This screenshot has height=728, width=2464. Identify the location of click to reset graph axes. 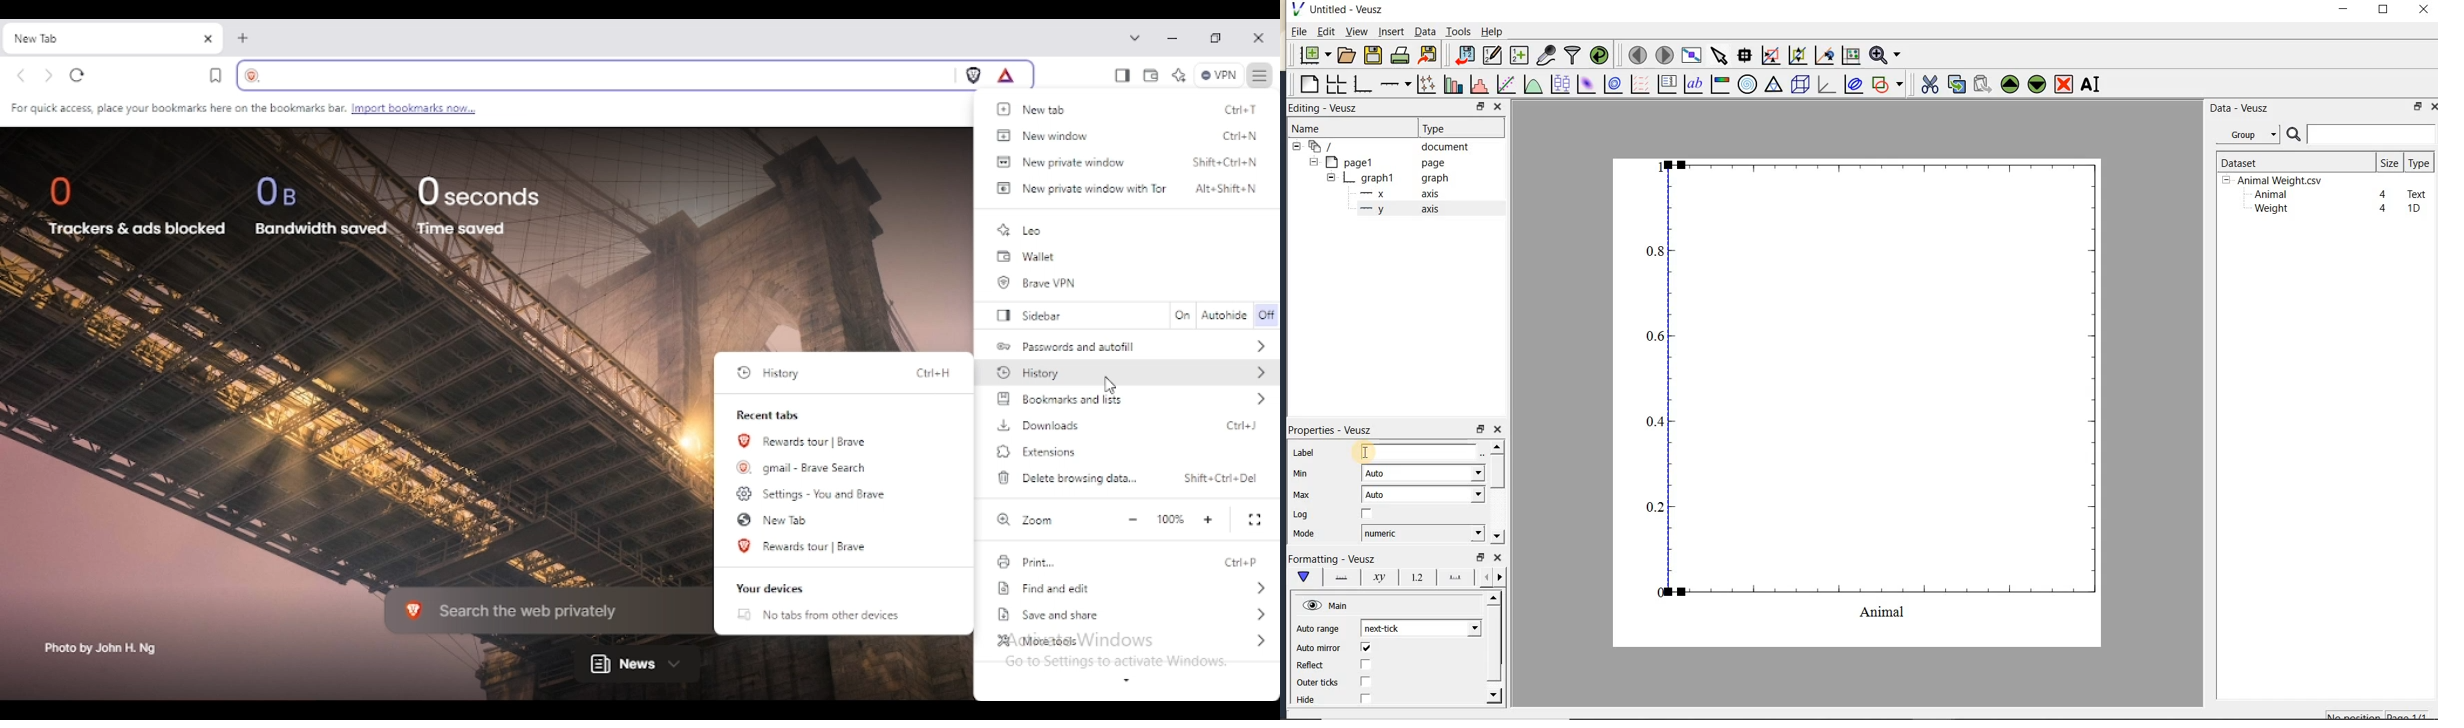
(1851, 56).